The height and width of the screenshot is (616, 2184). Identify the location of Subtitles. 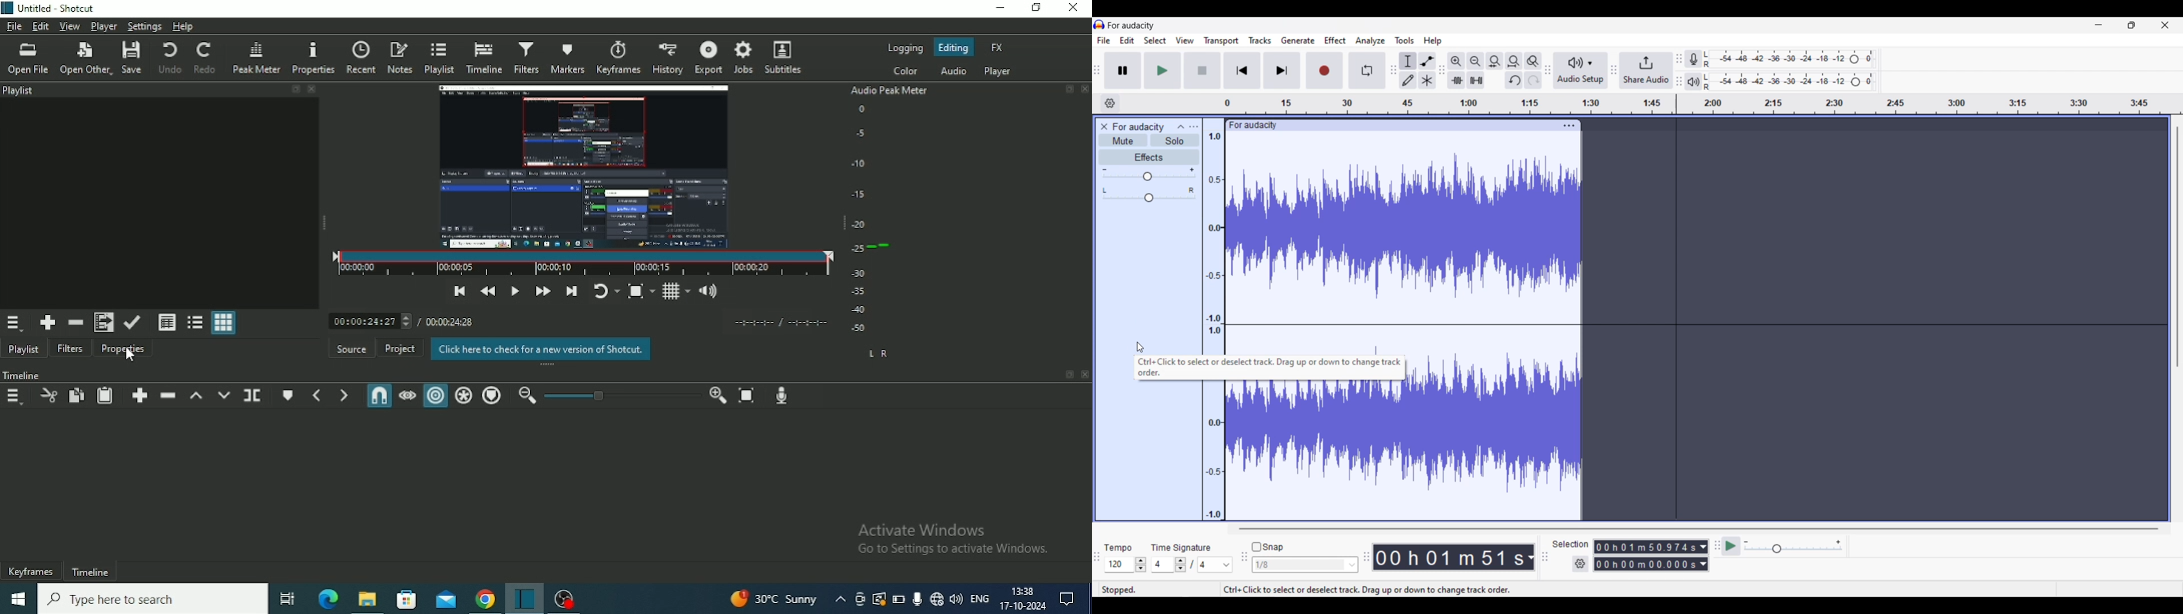
(784, 57).